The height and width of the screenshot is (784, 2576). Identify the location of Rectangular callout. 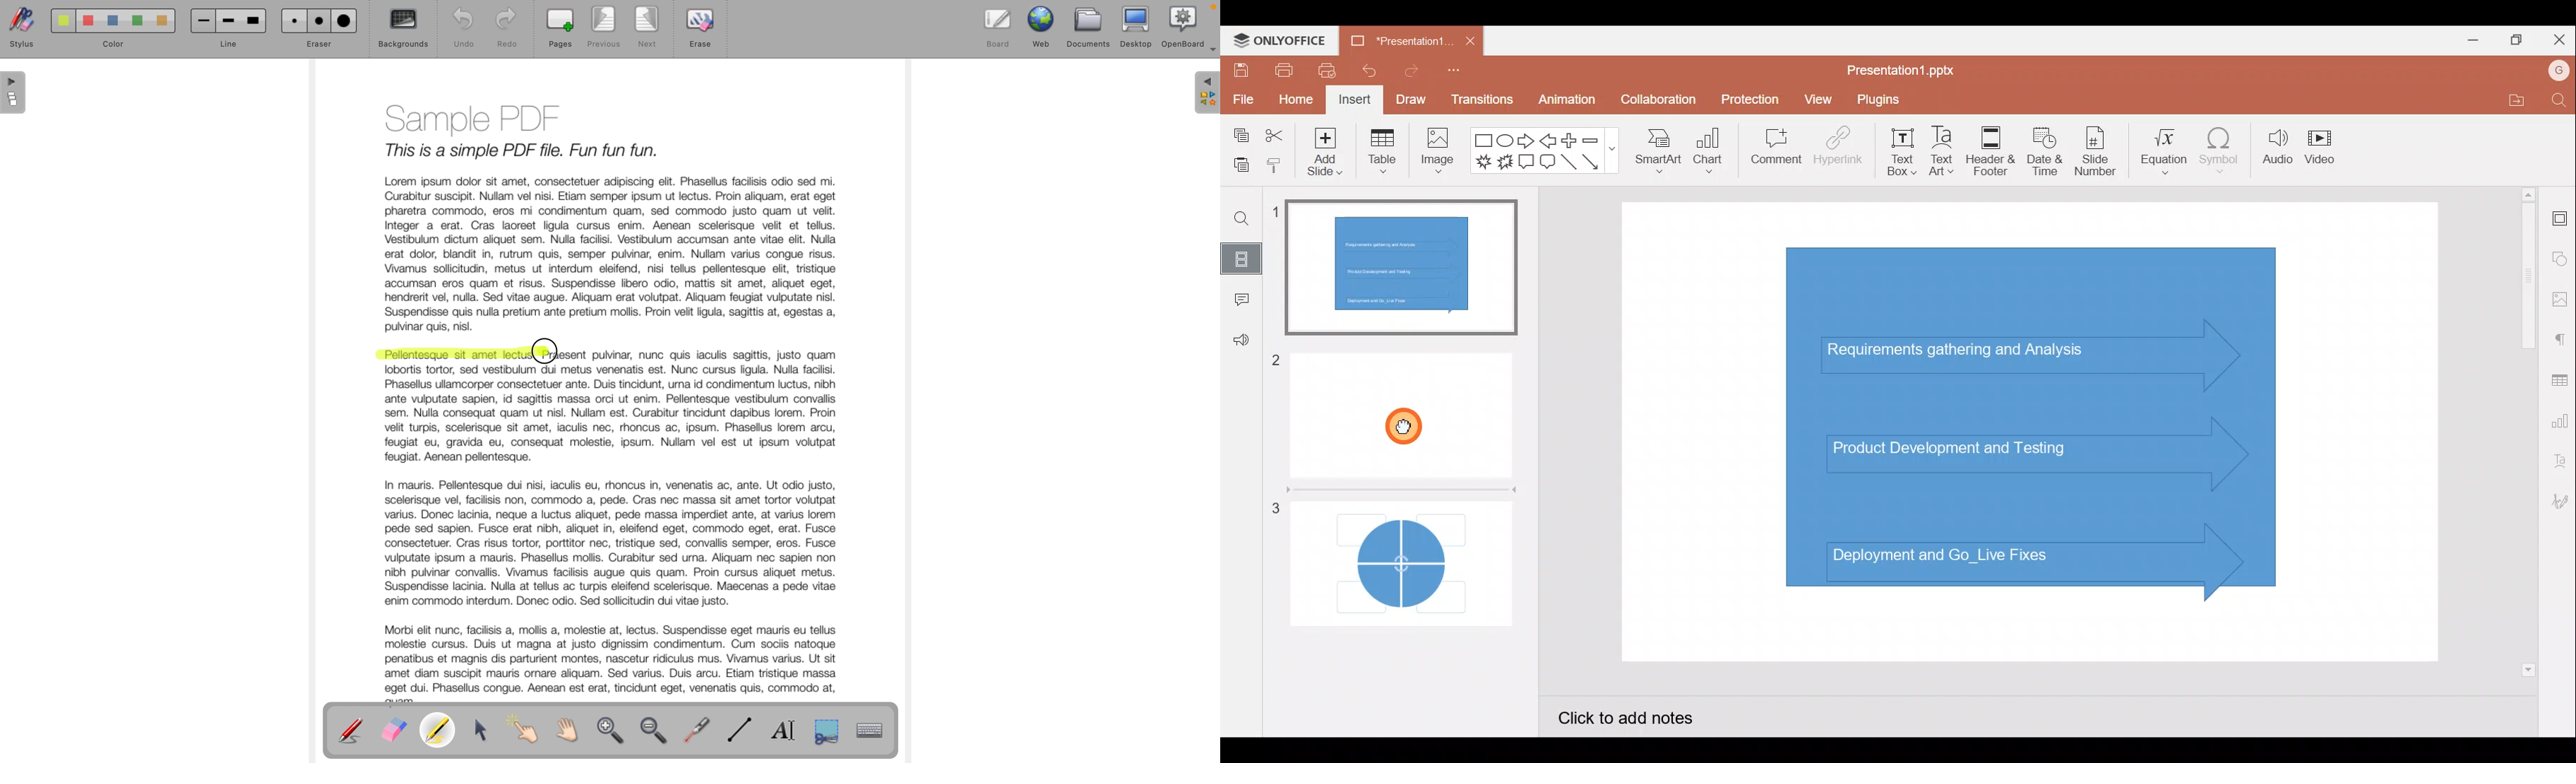
(1525, 161).